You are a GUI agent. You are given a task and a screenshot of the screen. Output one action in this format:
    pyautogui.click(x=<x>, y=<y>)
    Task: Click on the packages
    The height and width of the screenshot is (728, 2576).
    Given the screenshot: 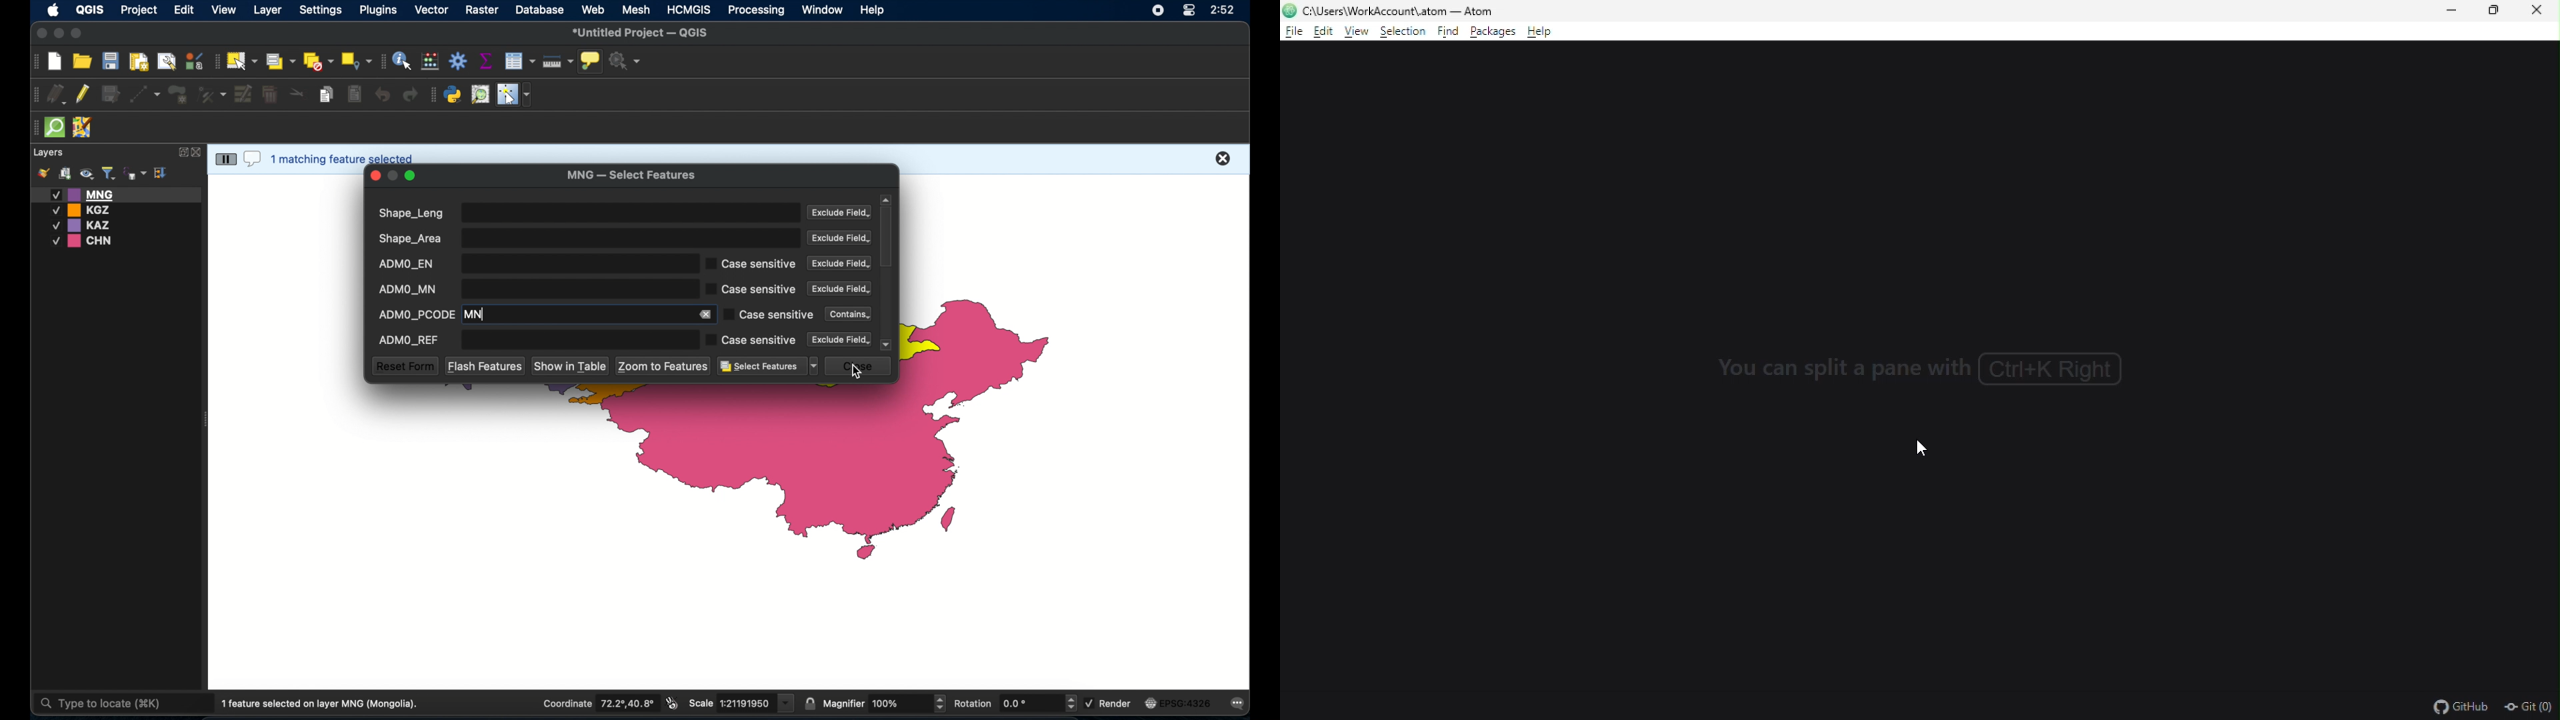 What is the action you would take?
    pyautogui.click(x=1493, y=33)
    